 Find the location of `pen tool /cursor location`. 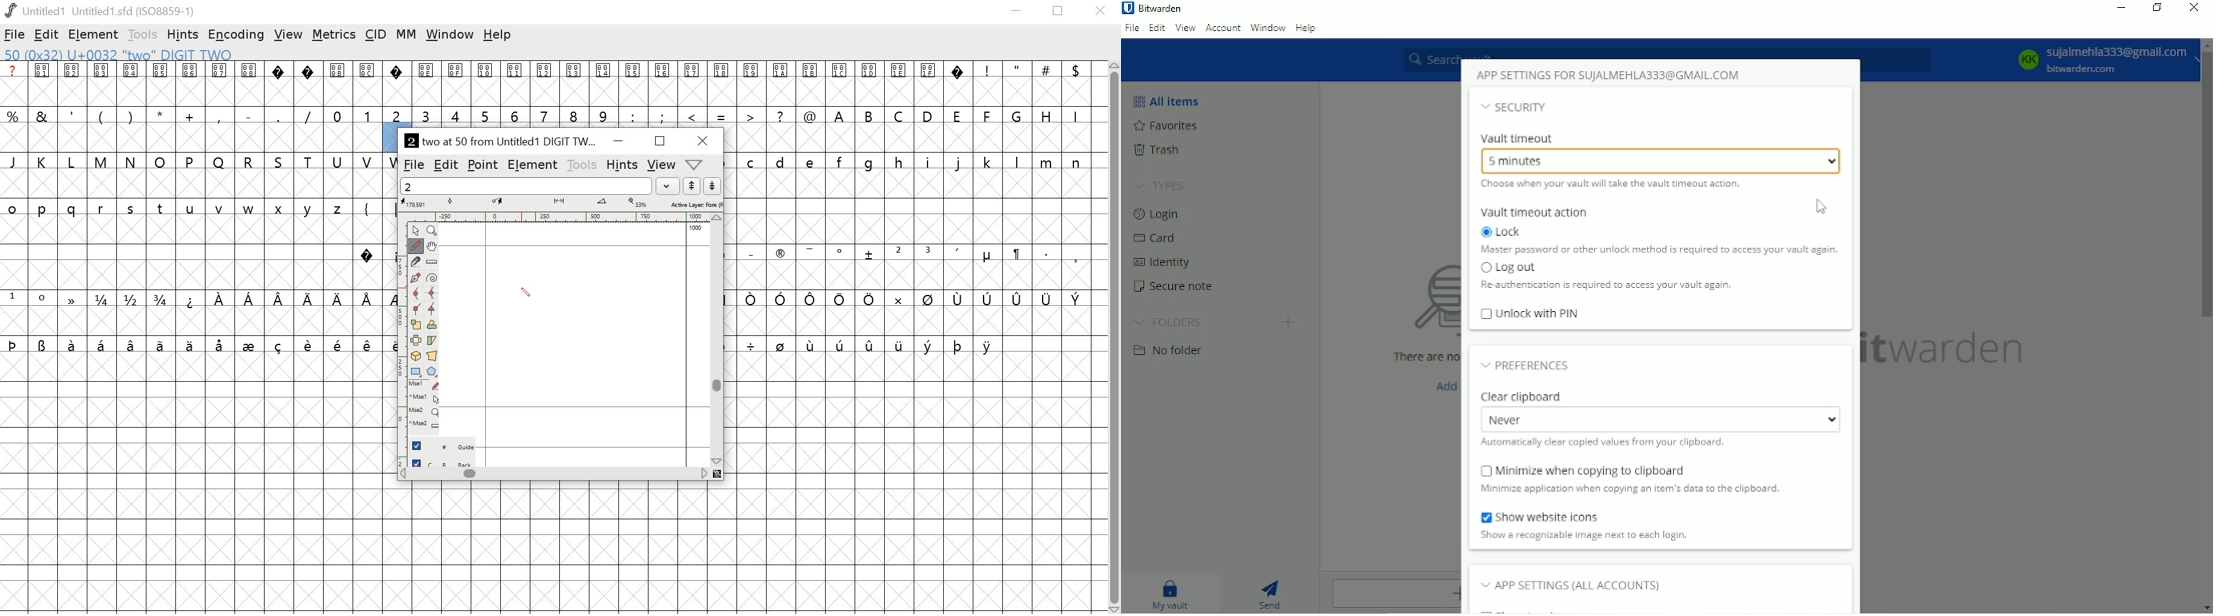

pen tool /cursor location is located at coordinates (528, 294).